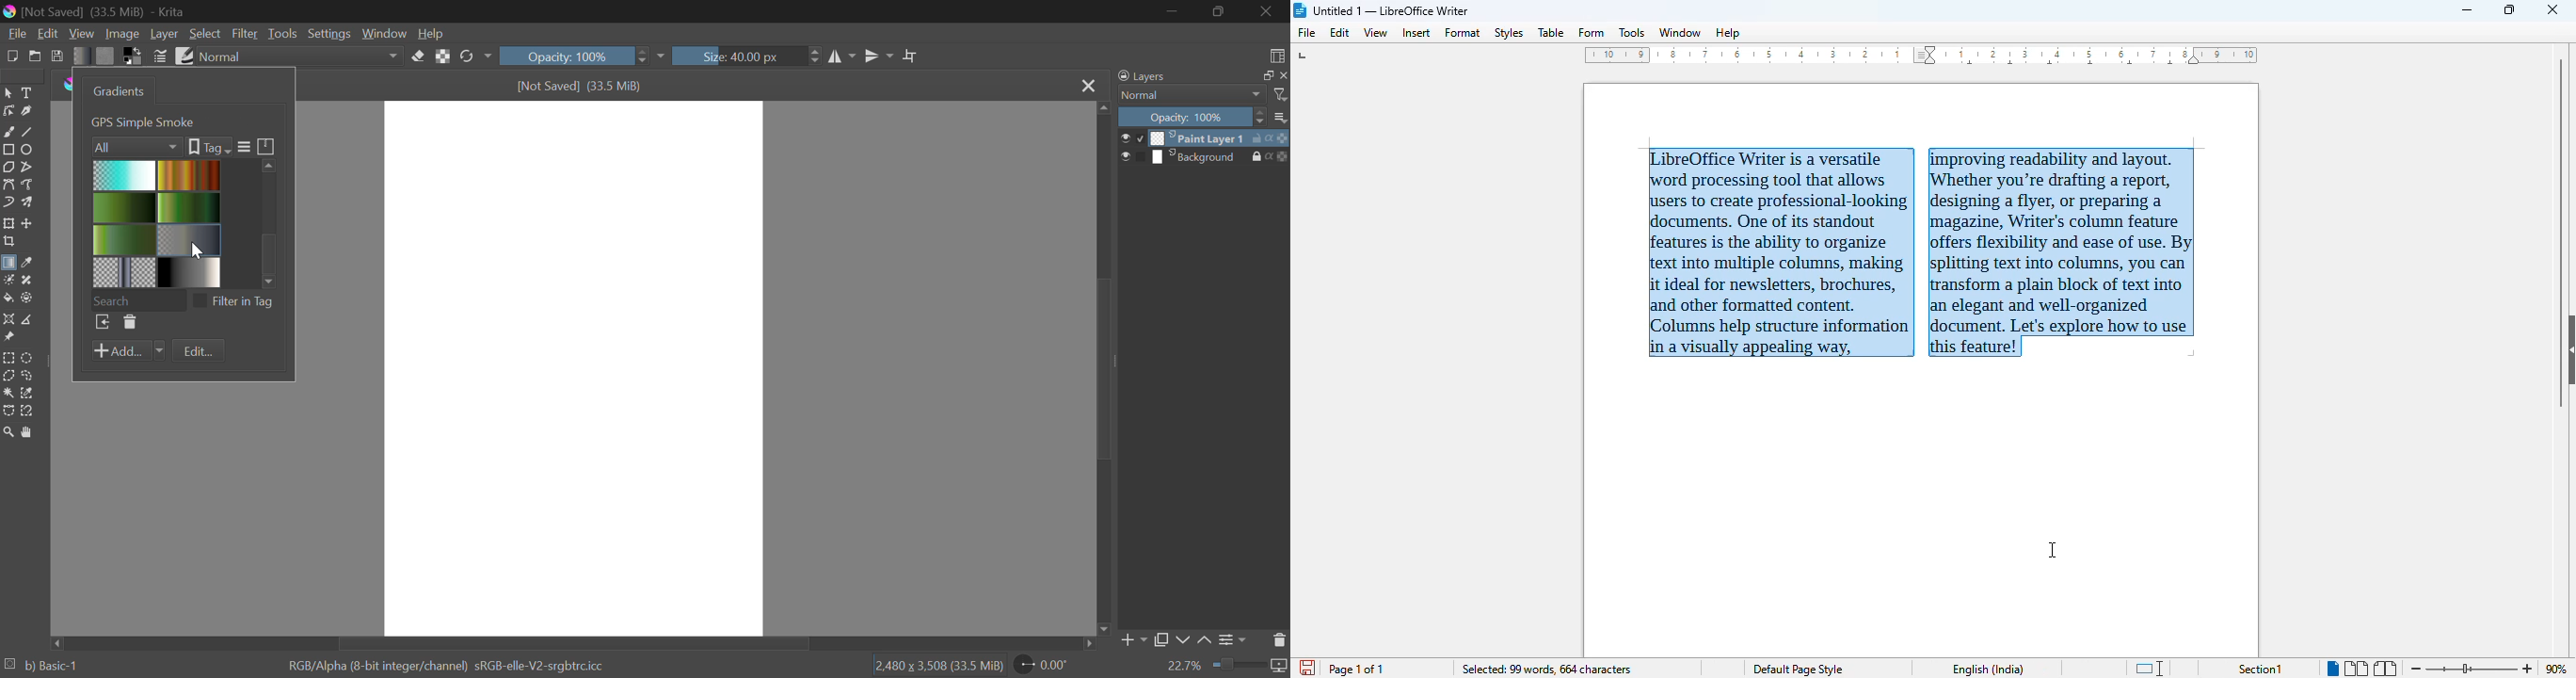  Describe the element at coordinates (237, 300) in the screenshot. I see `Filter in Tag` at that location.